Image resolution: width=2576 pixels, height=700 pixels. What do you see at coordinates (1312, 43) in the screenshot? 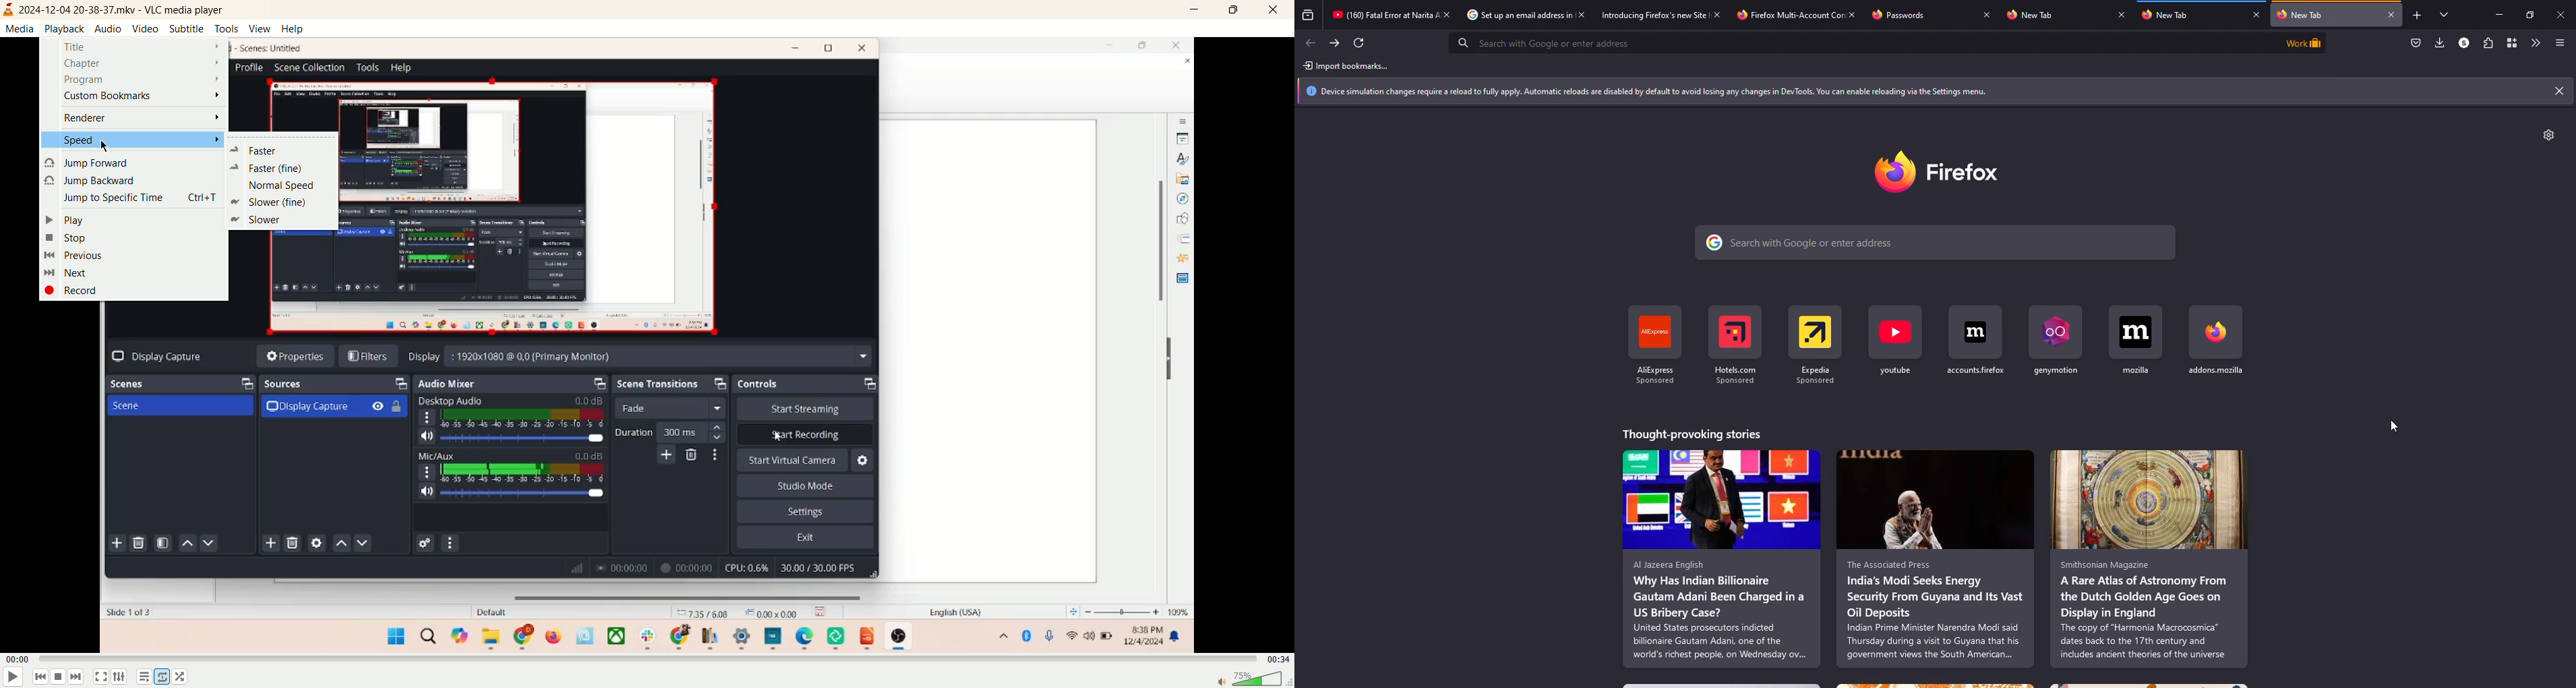
I see `back` at bounding box center [1312, 43].